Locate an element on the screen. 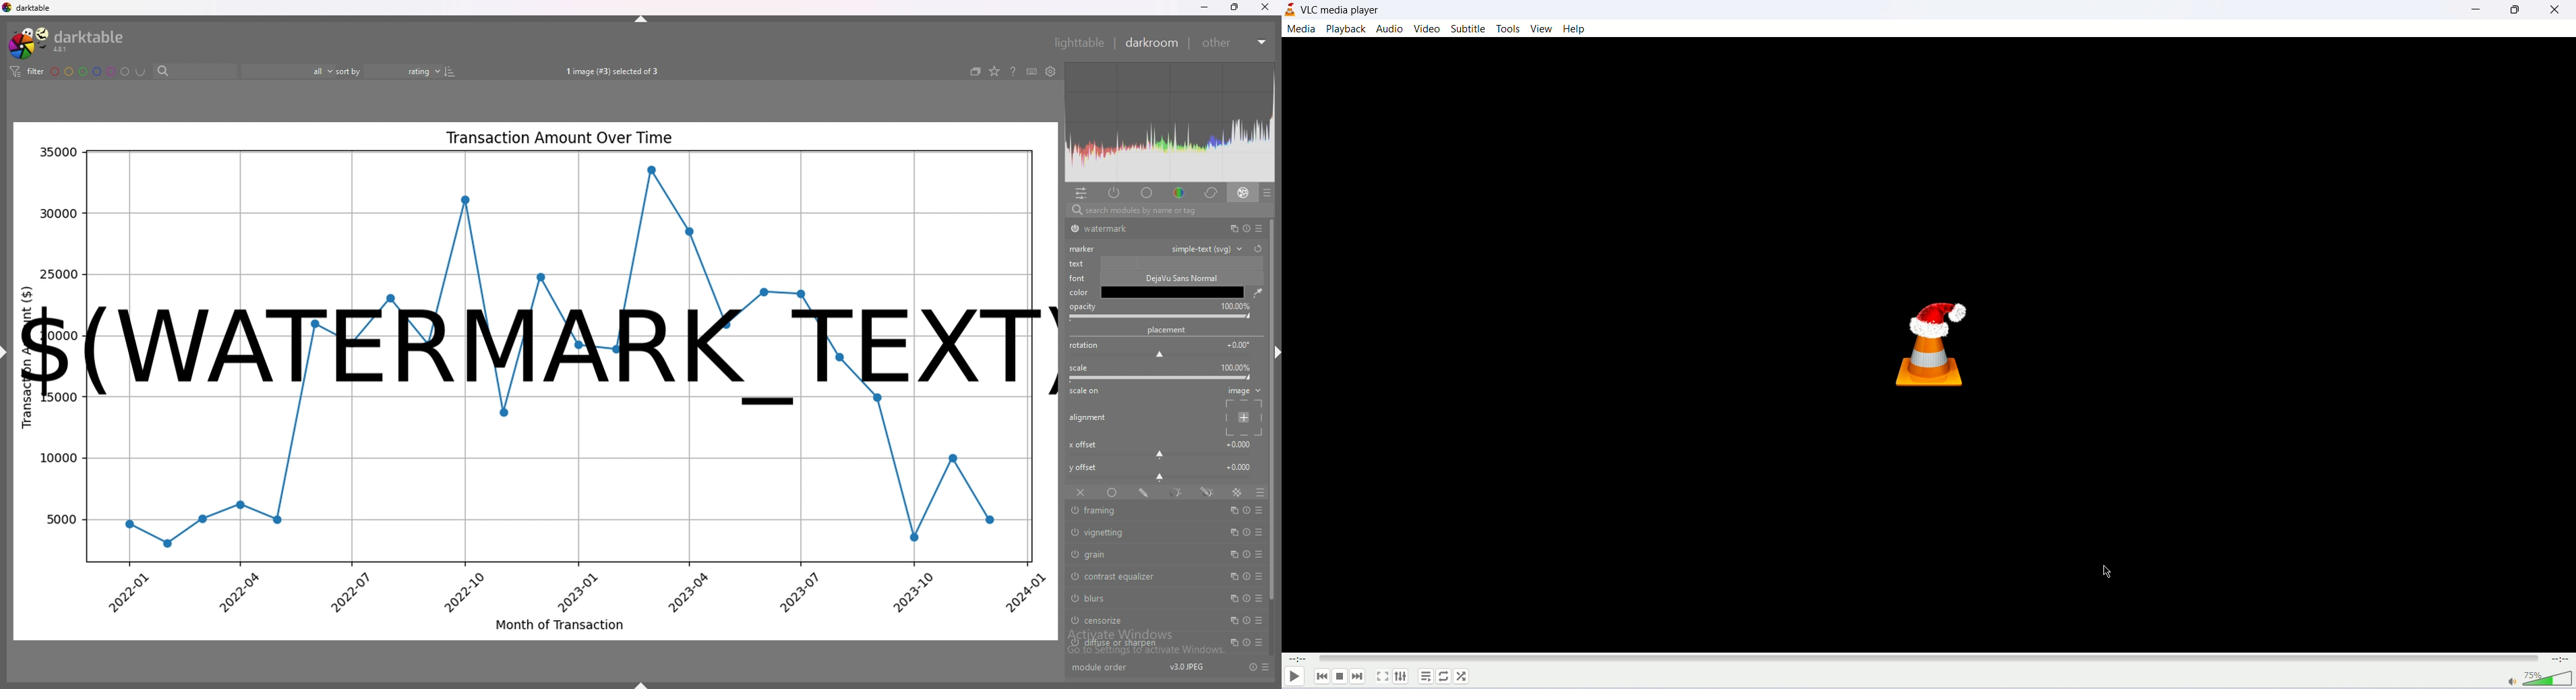  presets is located at coordinates (1260, 577).